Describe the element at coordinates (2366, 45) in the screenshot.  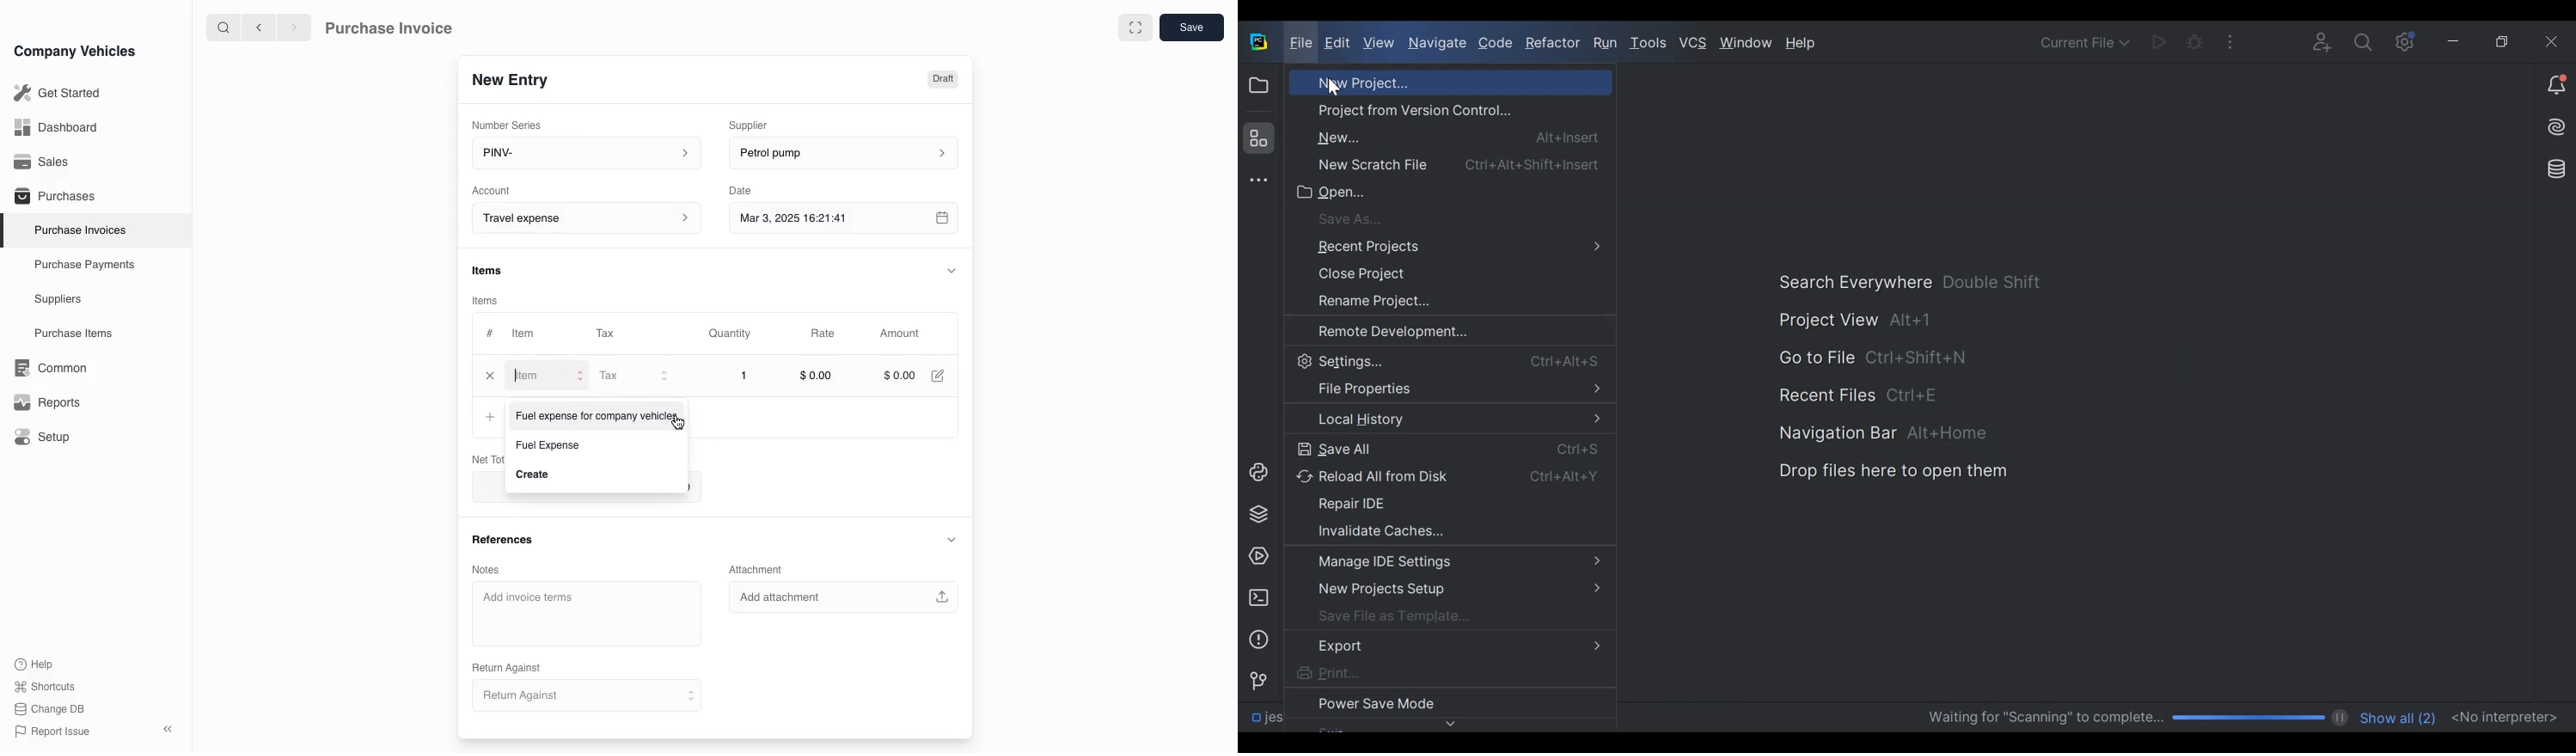
I see `Search` at that location.